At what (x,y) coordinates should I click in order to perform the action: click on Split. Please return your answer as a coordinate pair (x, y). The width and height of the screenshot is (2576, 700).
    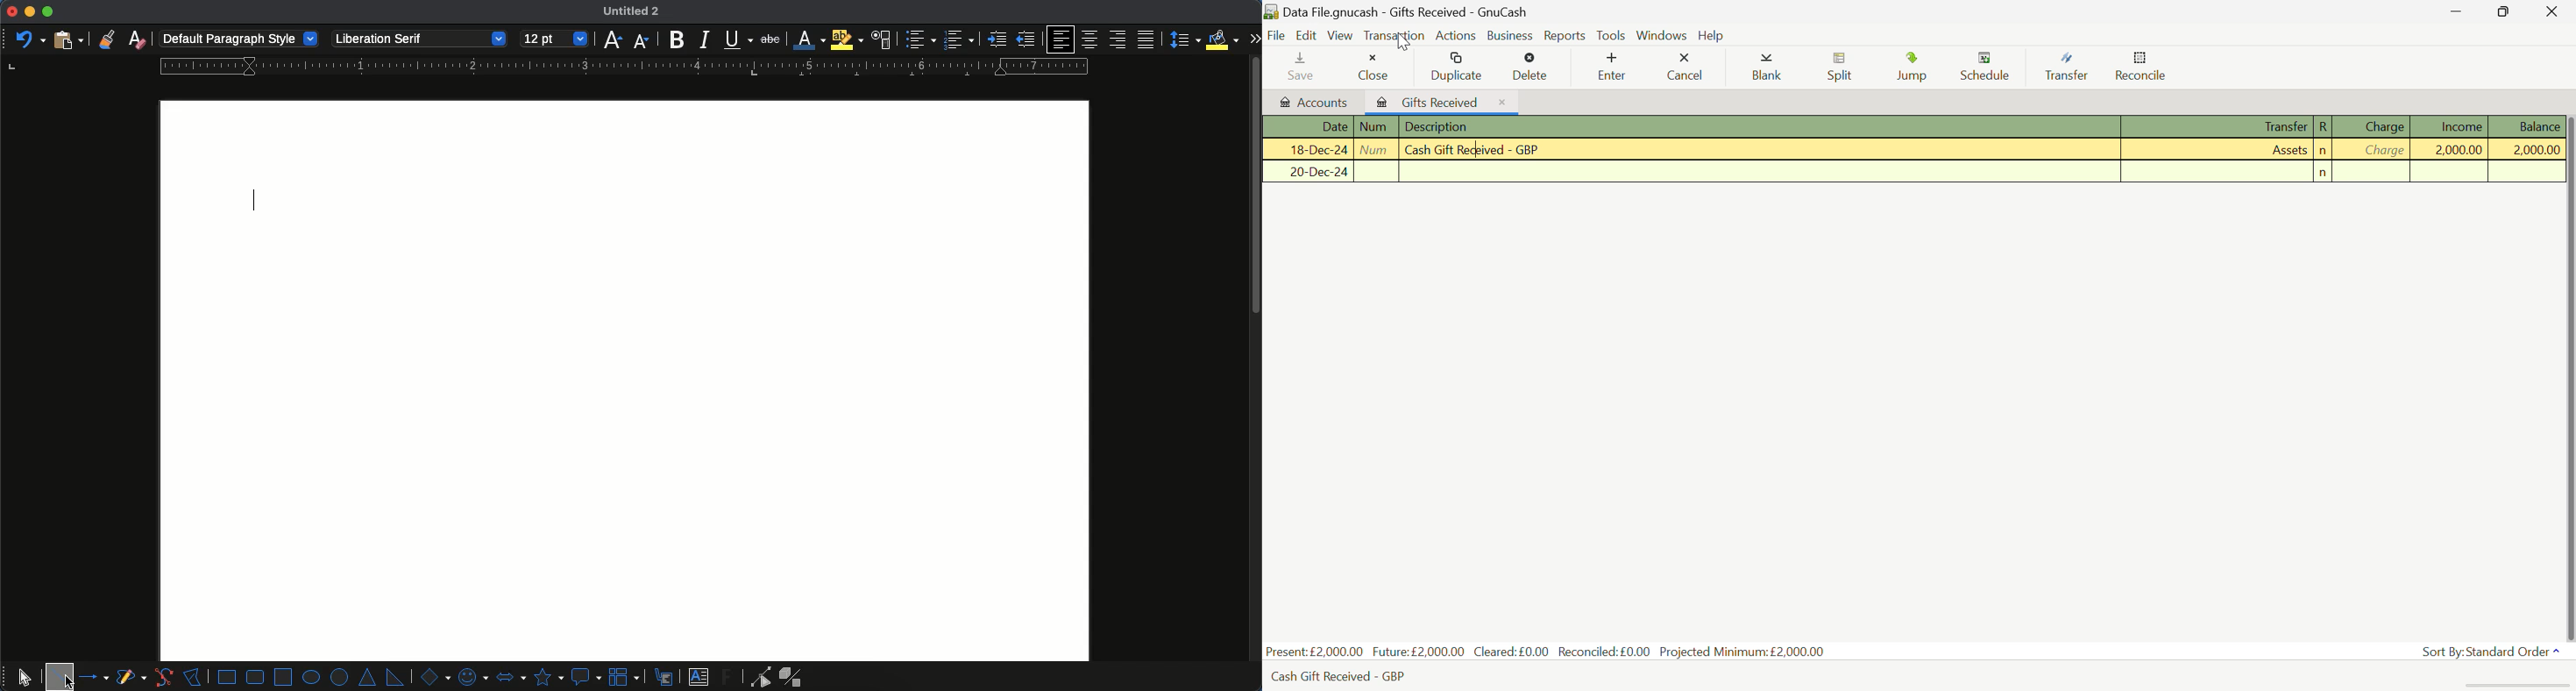
    Looking at the image, I should click on (1841, 69).